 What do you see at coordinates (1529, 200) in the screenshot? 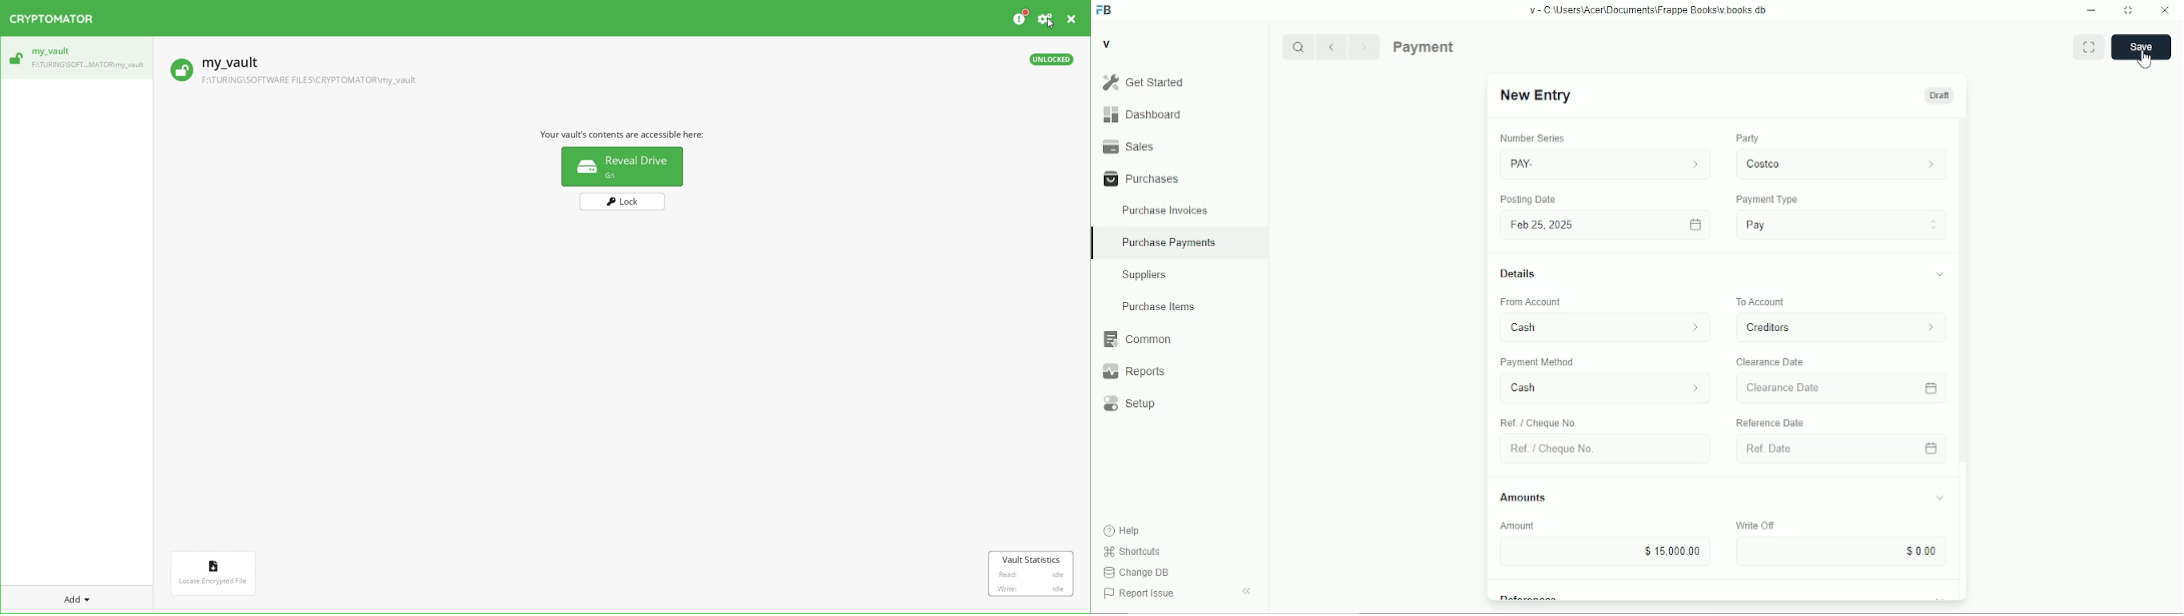
I see `Posting Date` at bounding box center [1529, 200].